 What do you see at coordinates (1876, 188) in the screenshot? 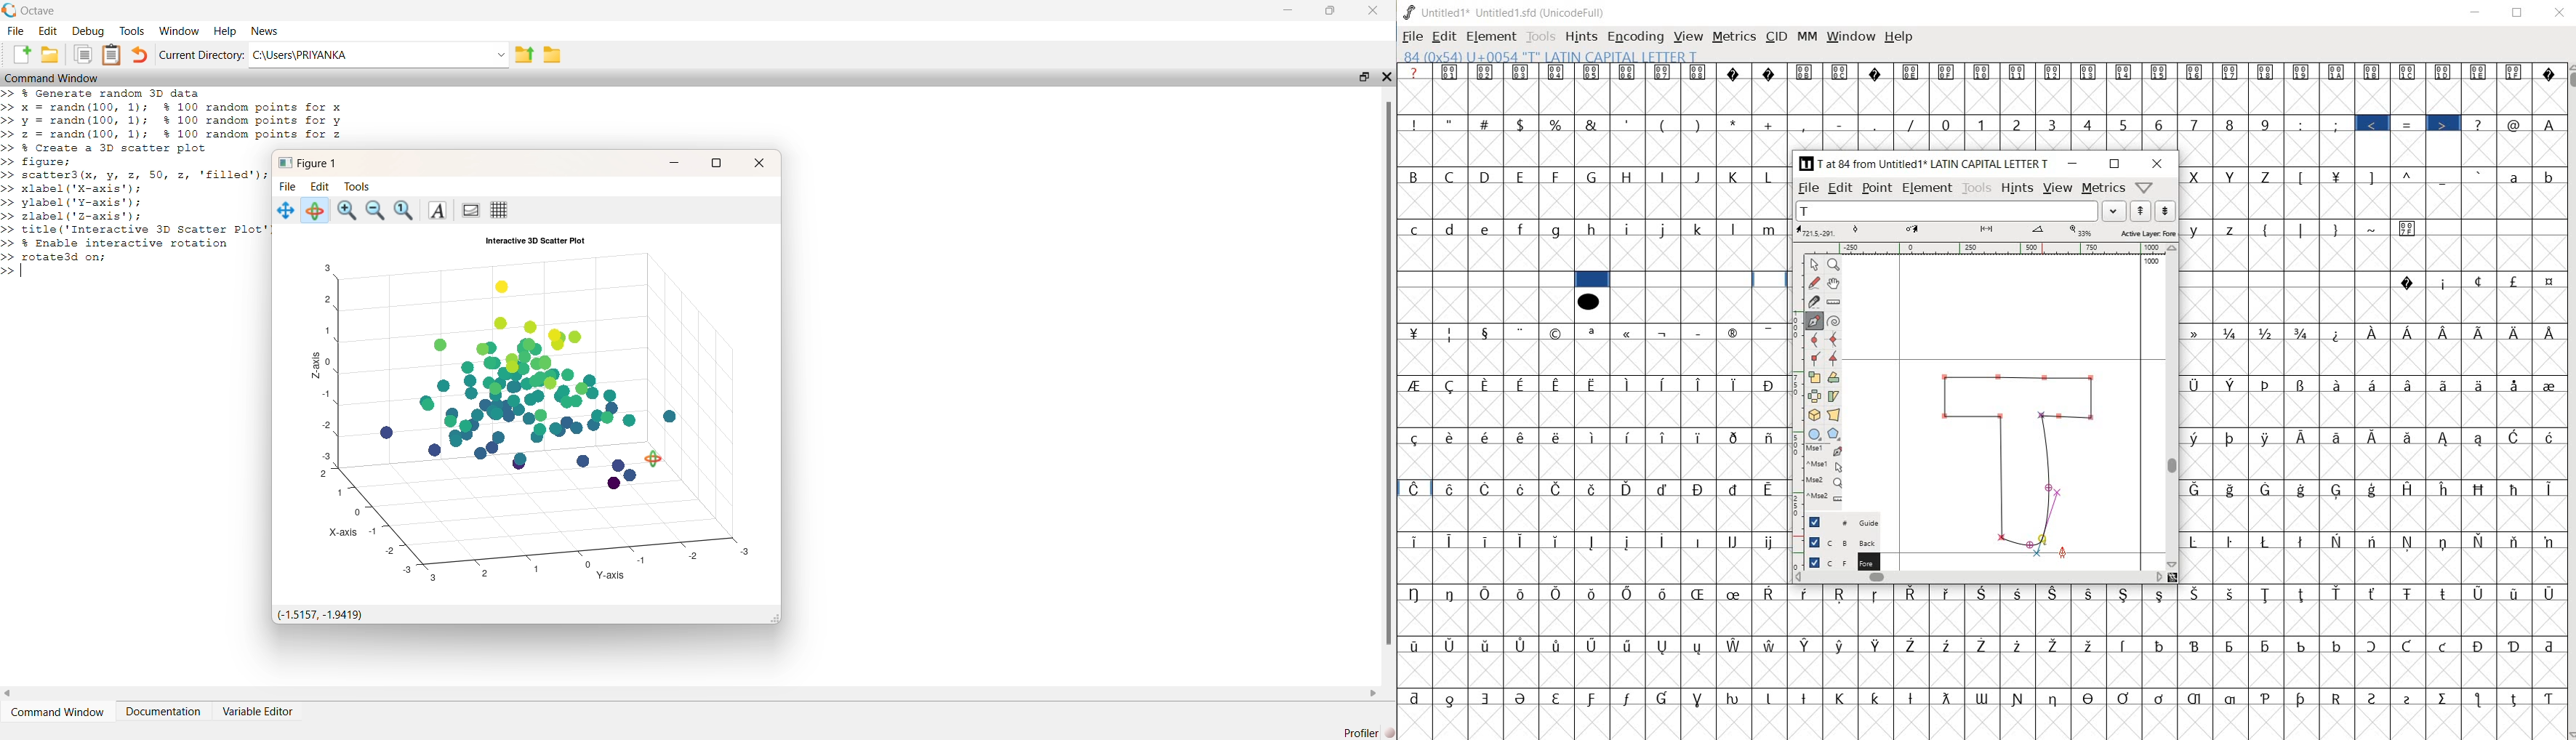
I see `point` at bounding box center [1876, 188].